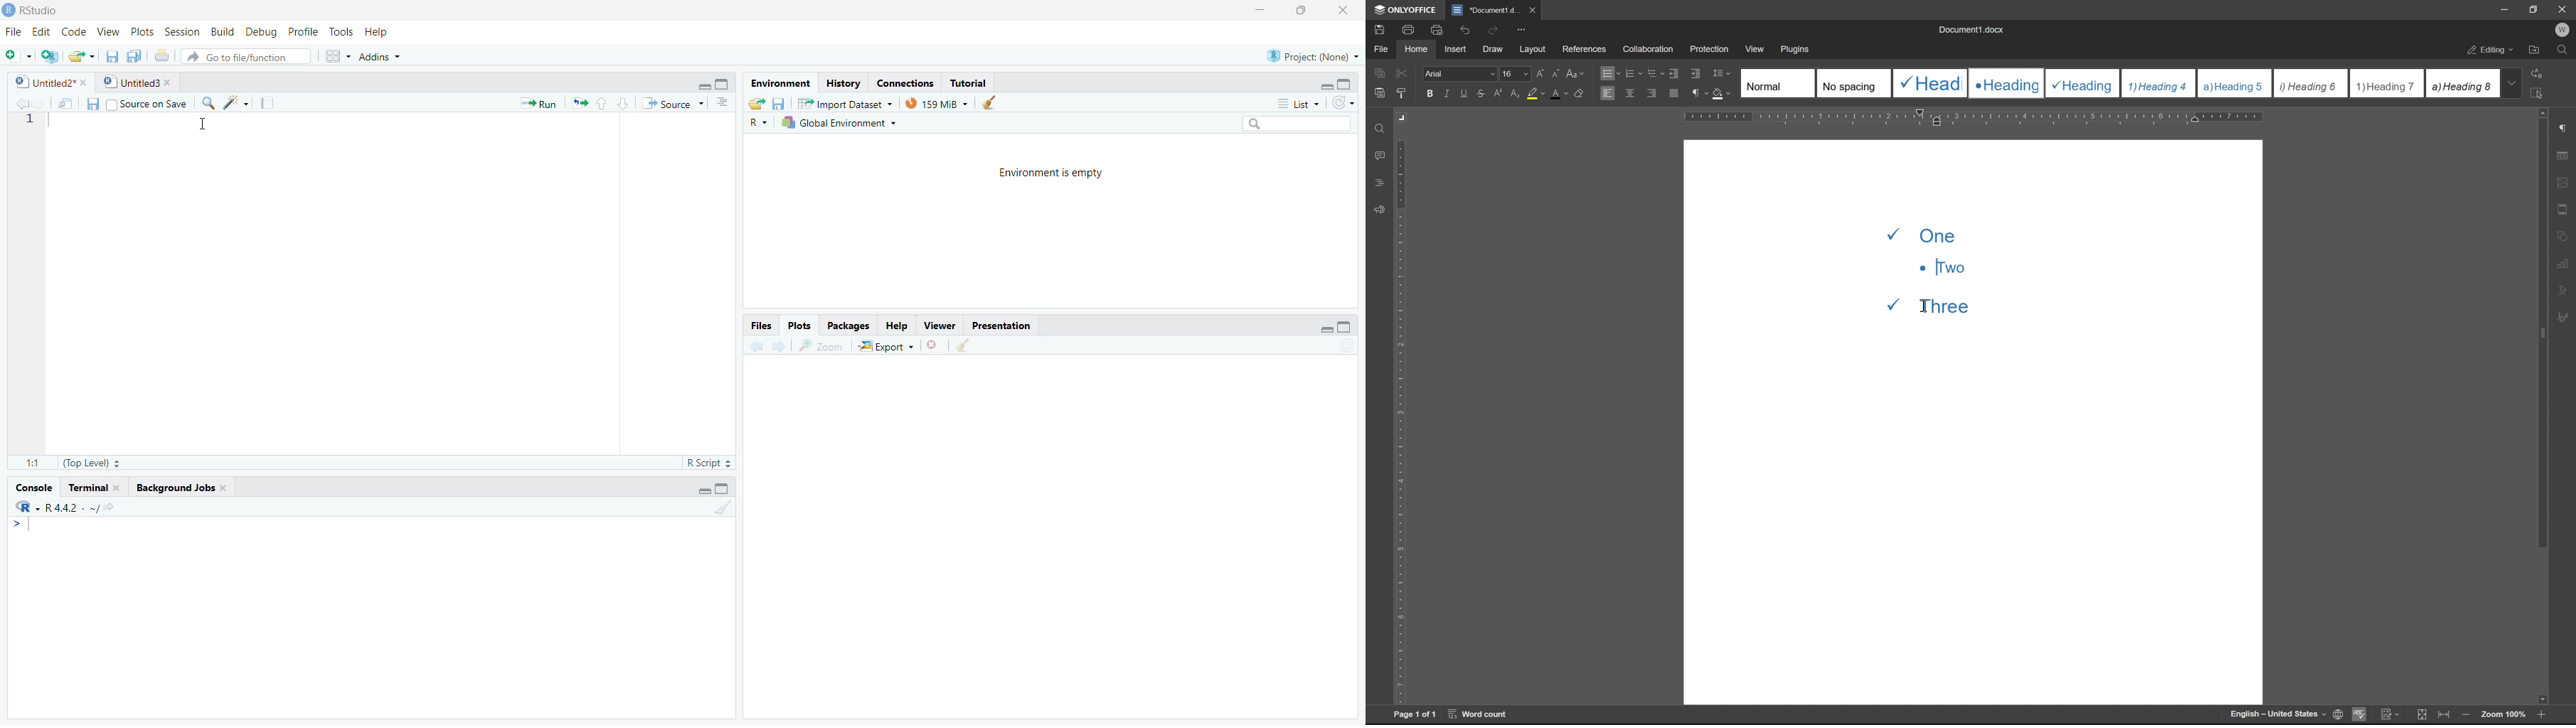 The height and width of the screenshot is (728, 2576). Describe the element at coordinates (1322, 329) in the screenshot. I see `Minimize` at that location.